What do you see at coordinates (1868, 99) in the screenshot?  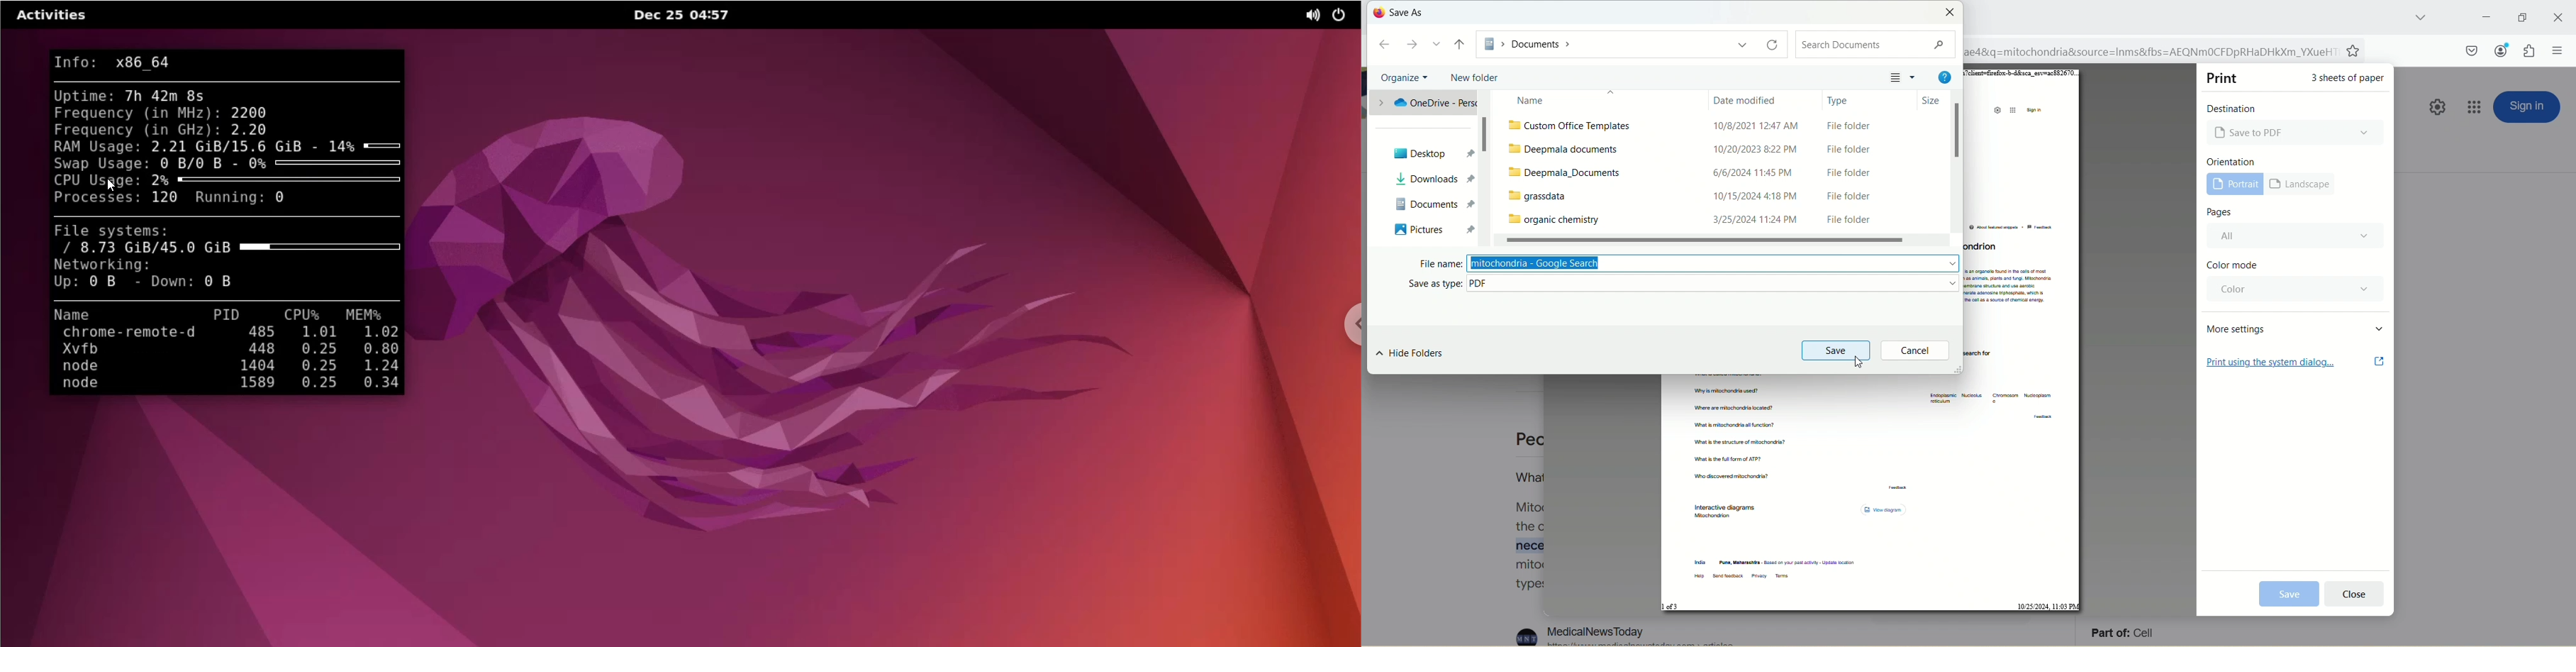 I see `type` at bounding box center [1868, 99].